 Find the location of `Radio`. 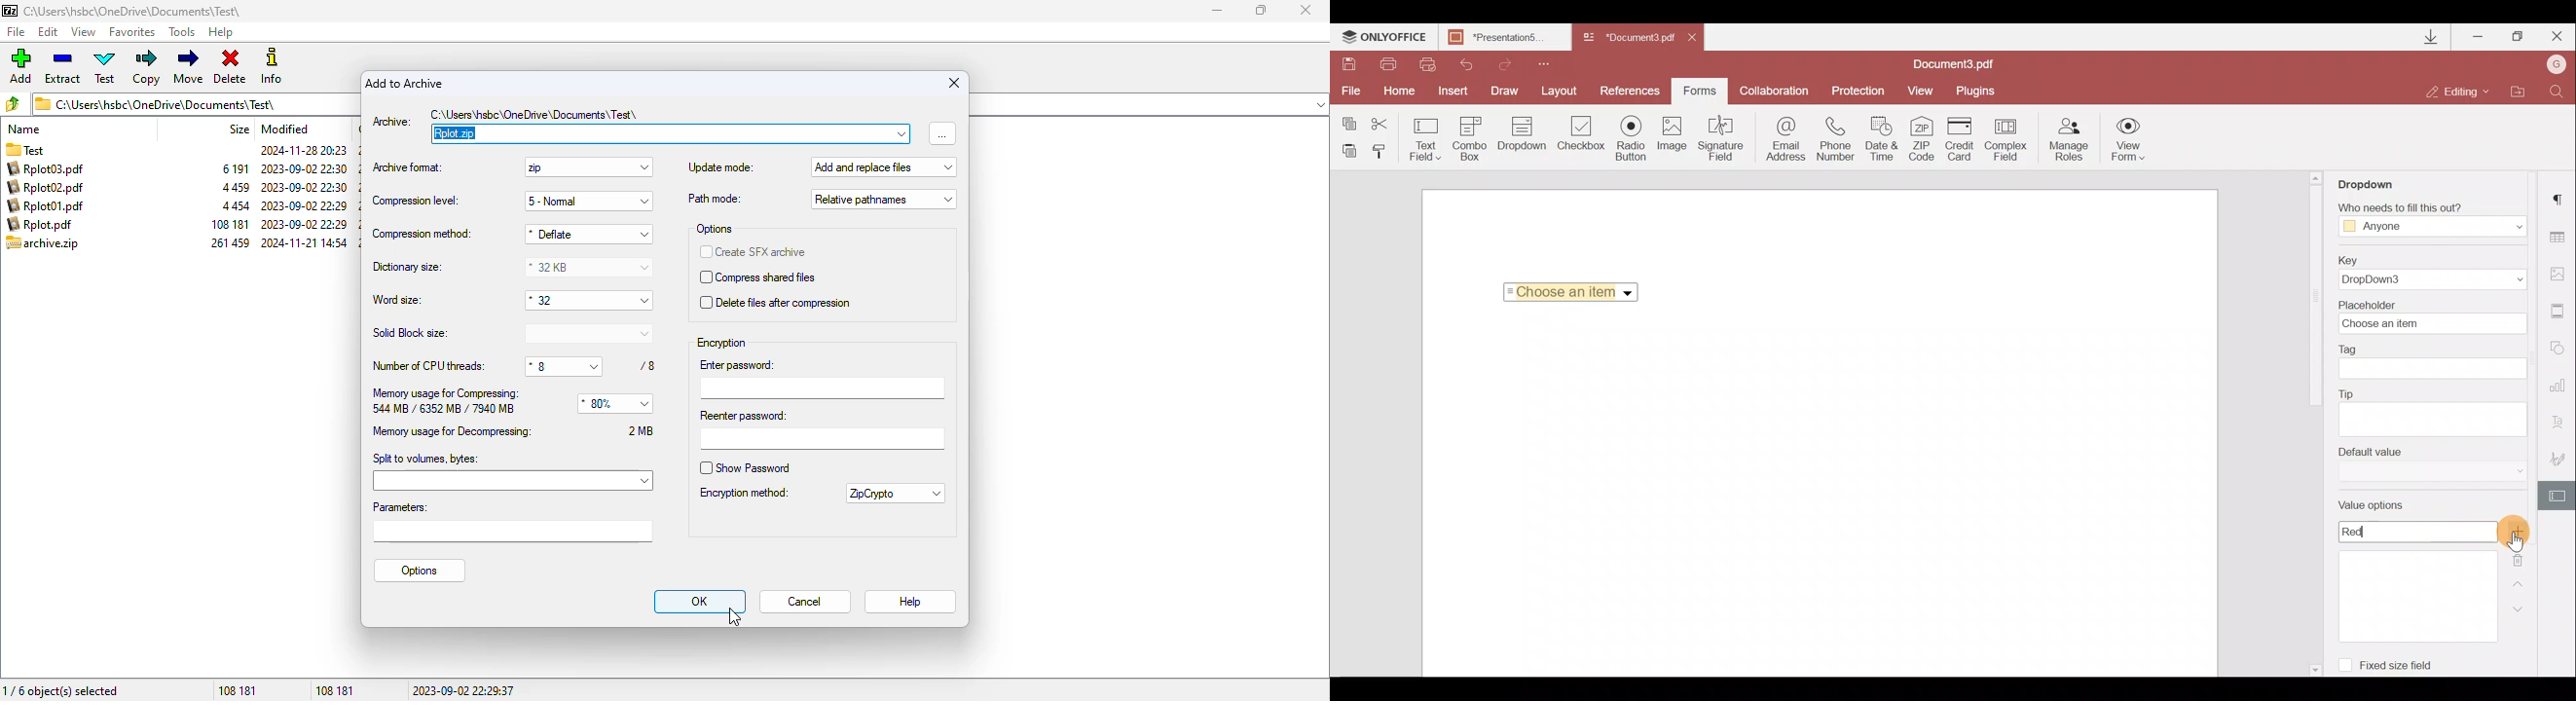

Radio is located at coordinates (1633, 139).